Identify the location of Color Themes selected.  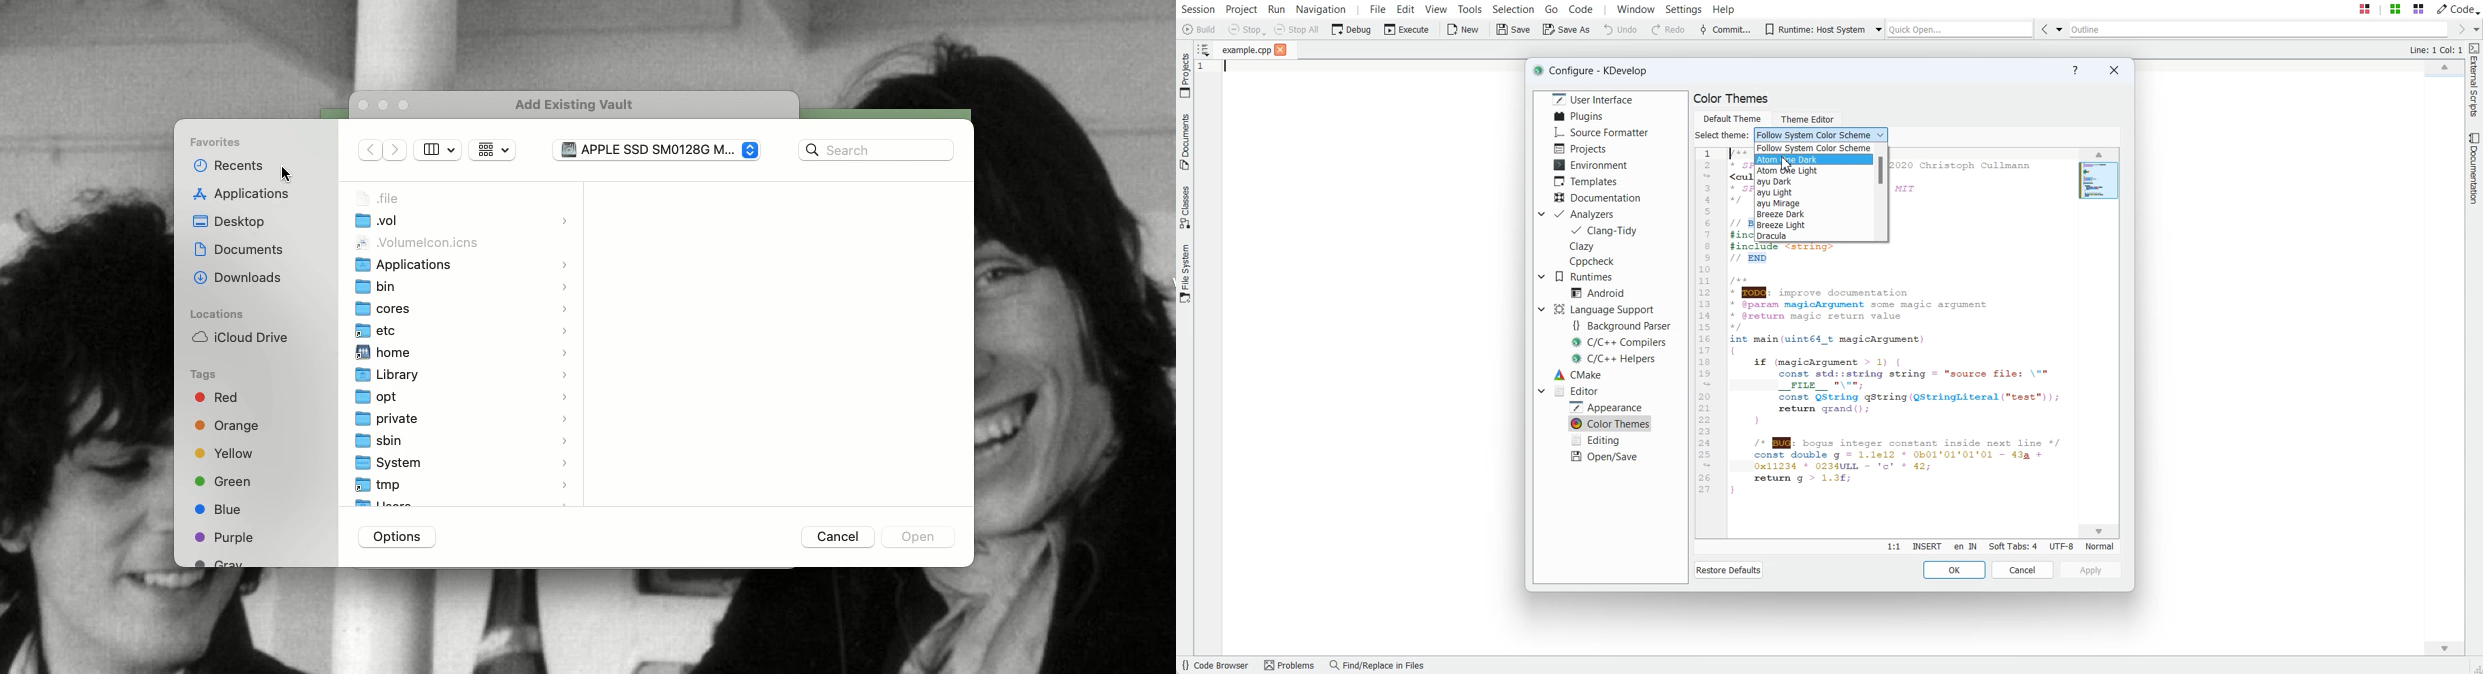
(1611, 423).